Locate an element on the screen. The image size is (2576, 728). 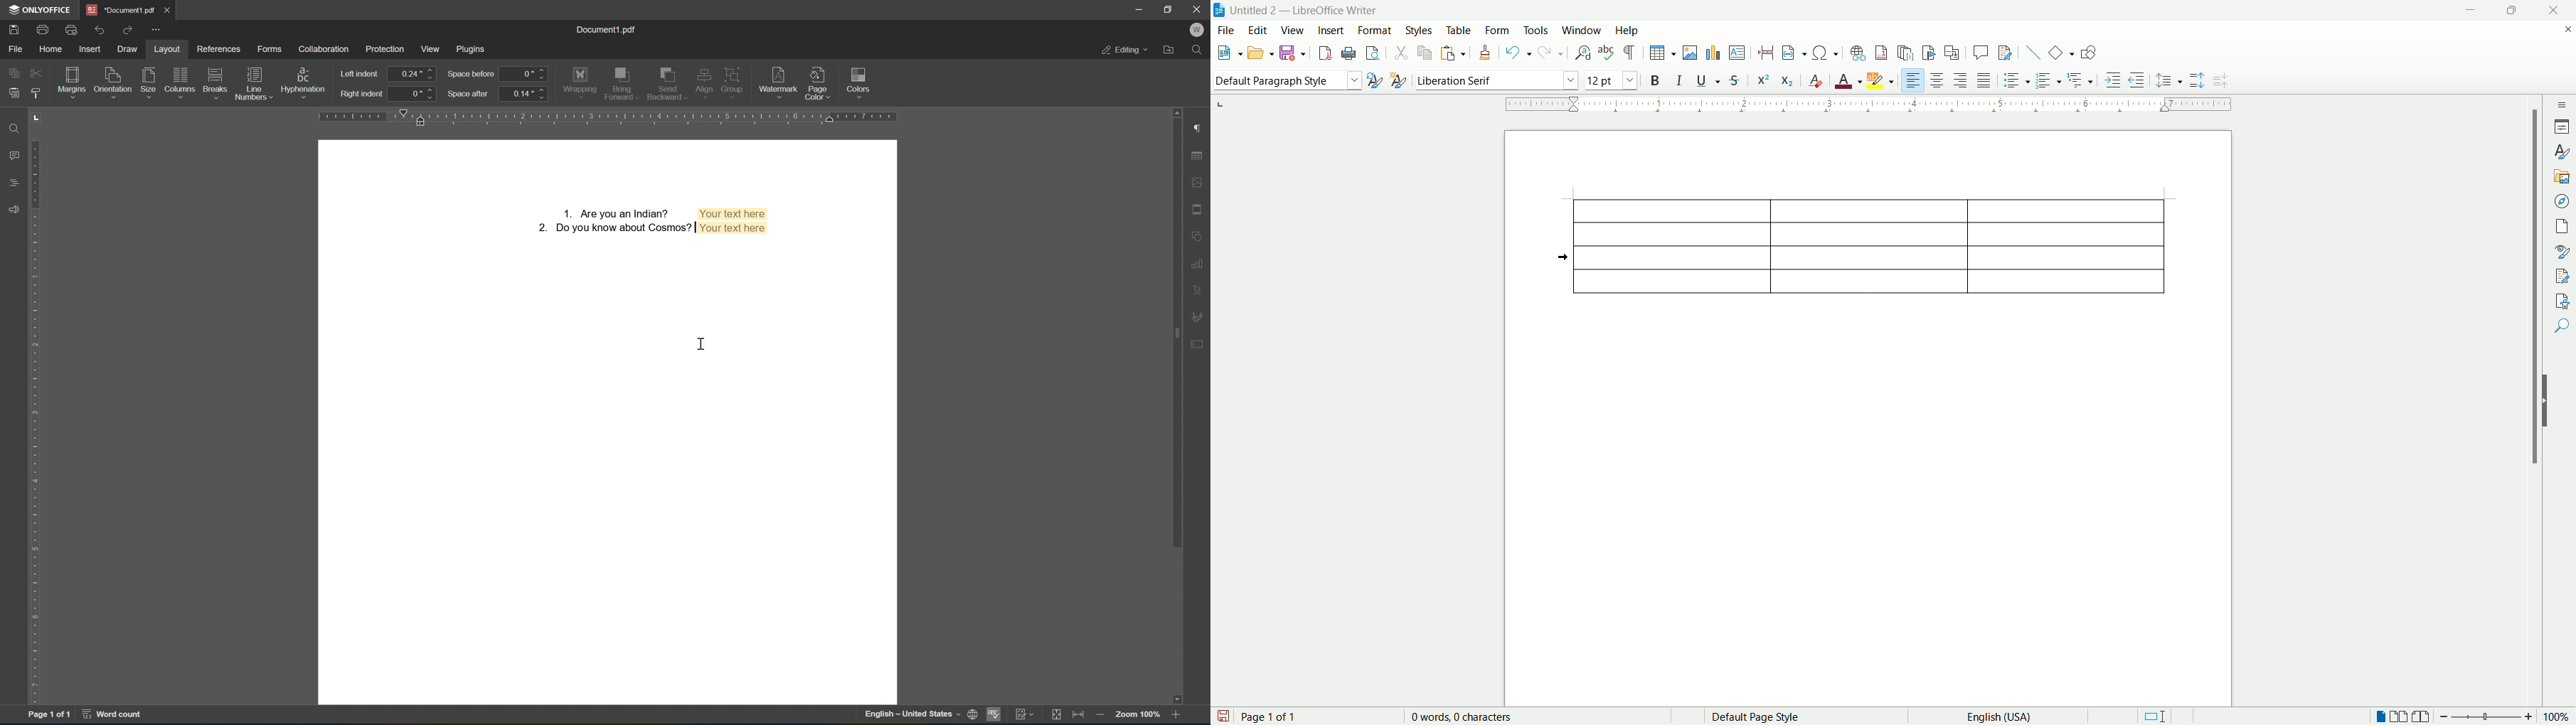
send forward is located at coordinates (622, 83).